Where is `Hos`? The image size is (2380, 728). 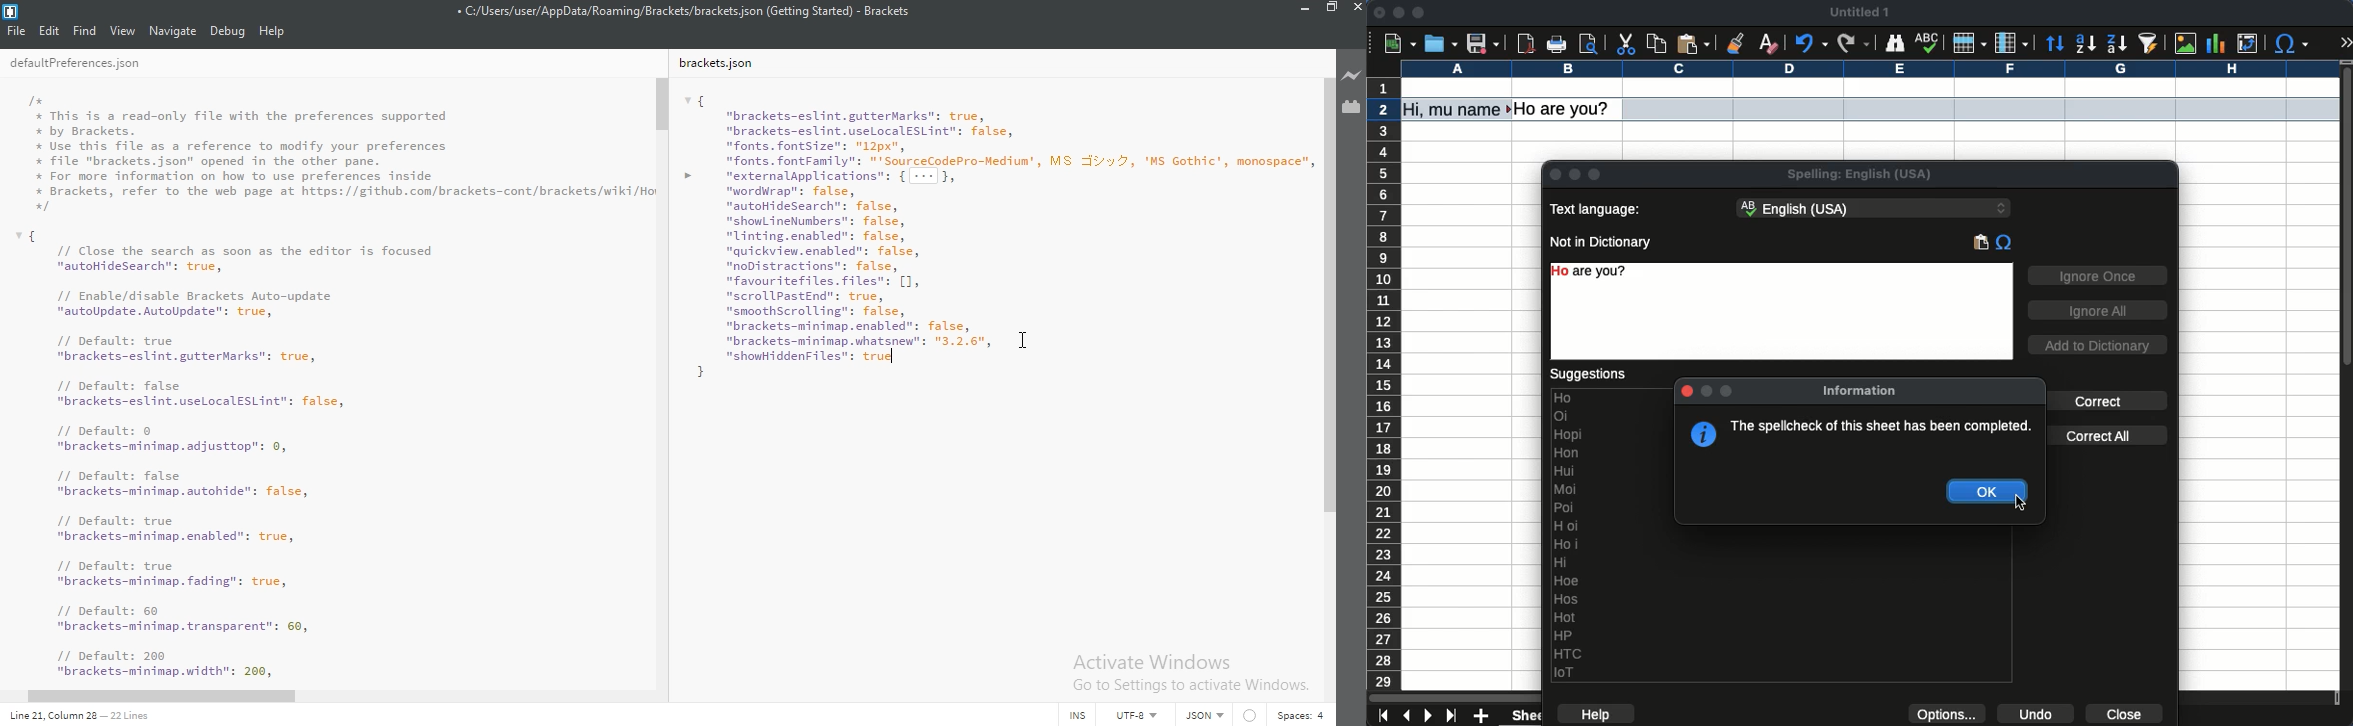 Hos is located at coordinates (1566, 600).